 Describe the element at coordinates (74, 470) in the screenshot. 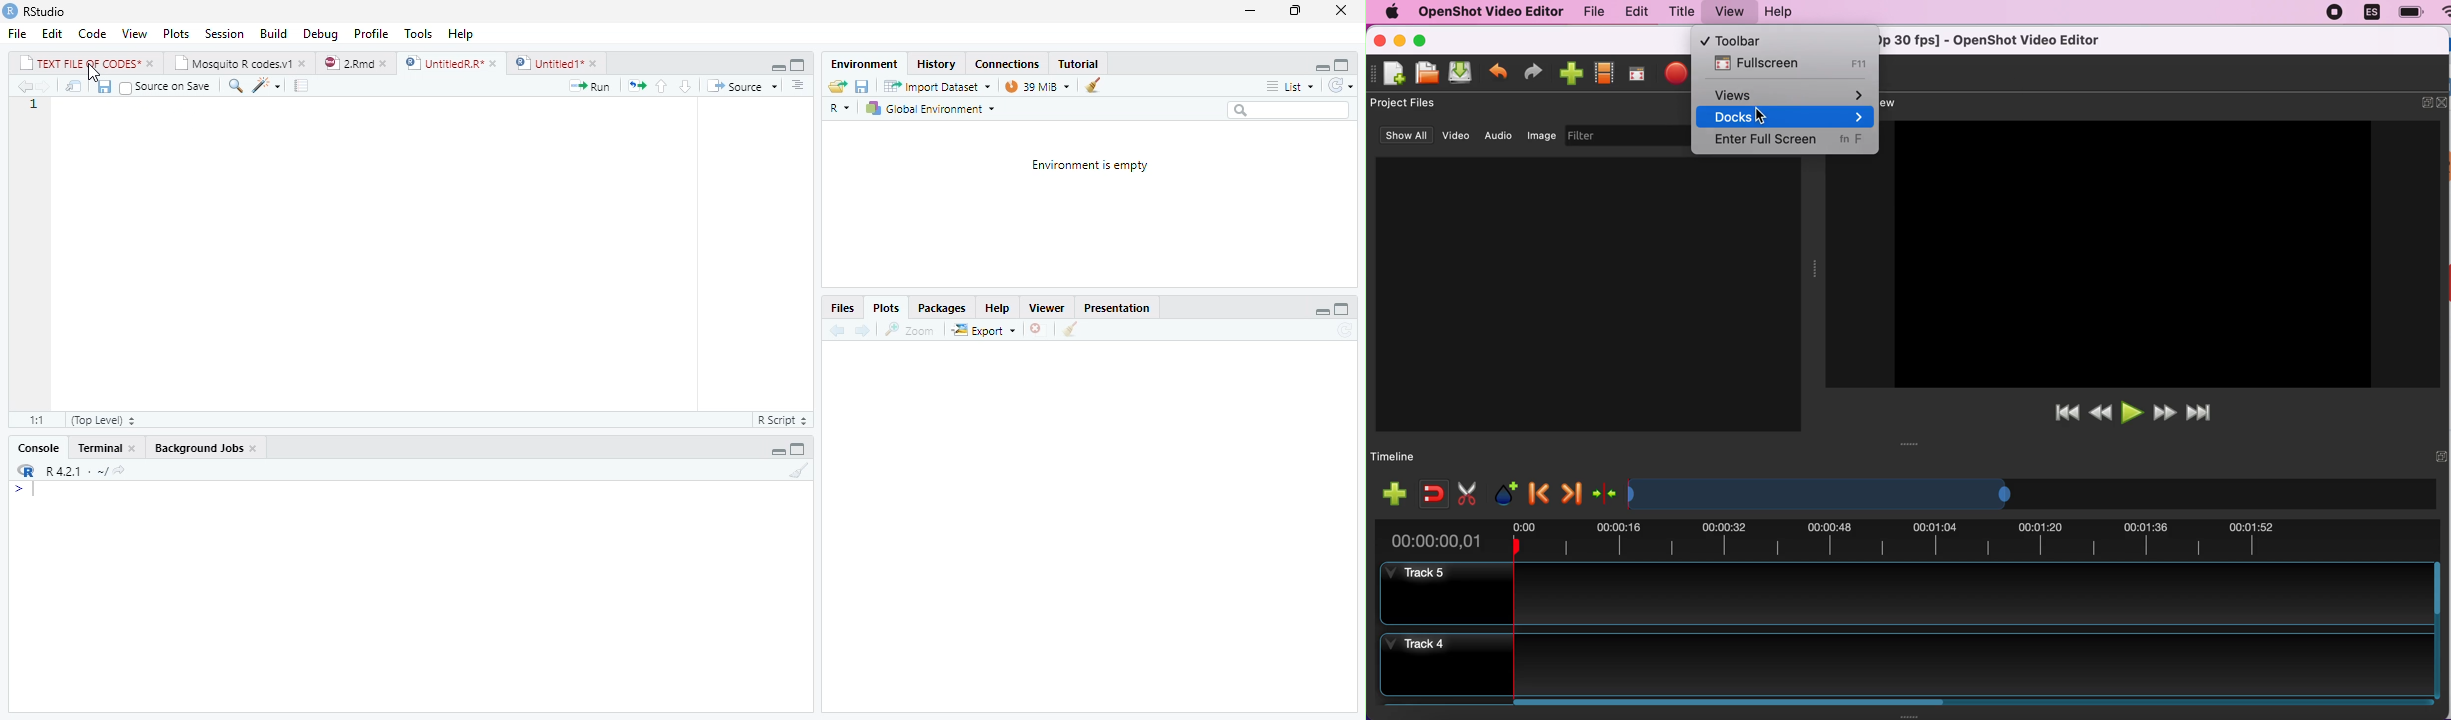

I see `R 4.2.1 .~/` at that location.